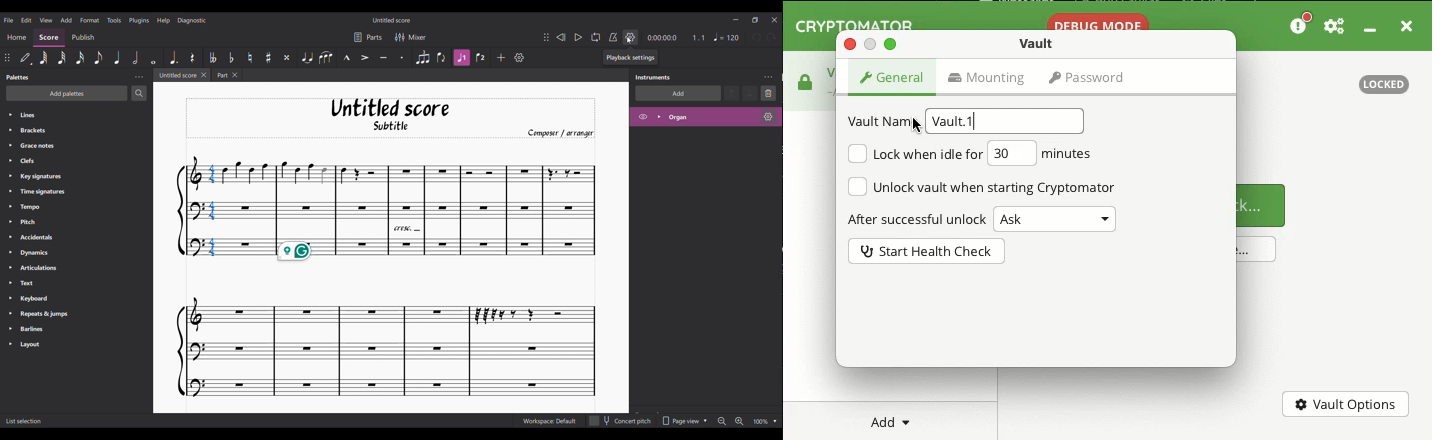 This screenshot has width=1456, height=448. Describe the element at coordinates (1001, 152) in the screenshot. I see `30` at that location.